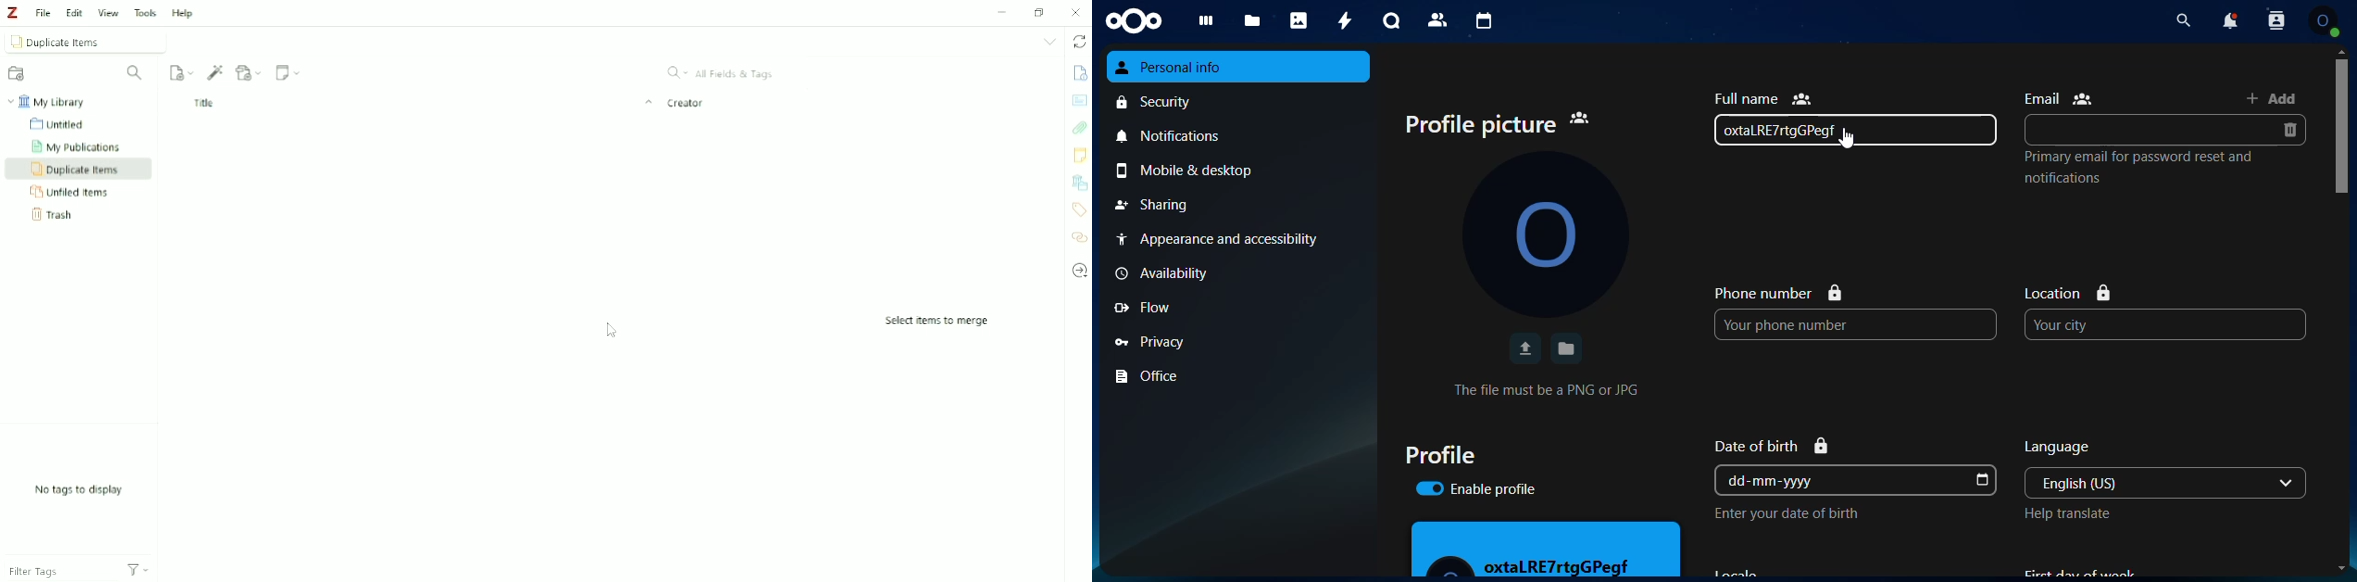 Image resolution: width=2380 pixels, height=588 pixels. What do you see at coordinates (250, 73) in the screenshot?
I see `Add Attachment` at bounding box center [250, 73].